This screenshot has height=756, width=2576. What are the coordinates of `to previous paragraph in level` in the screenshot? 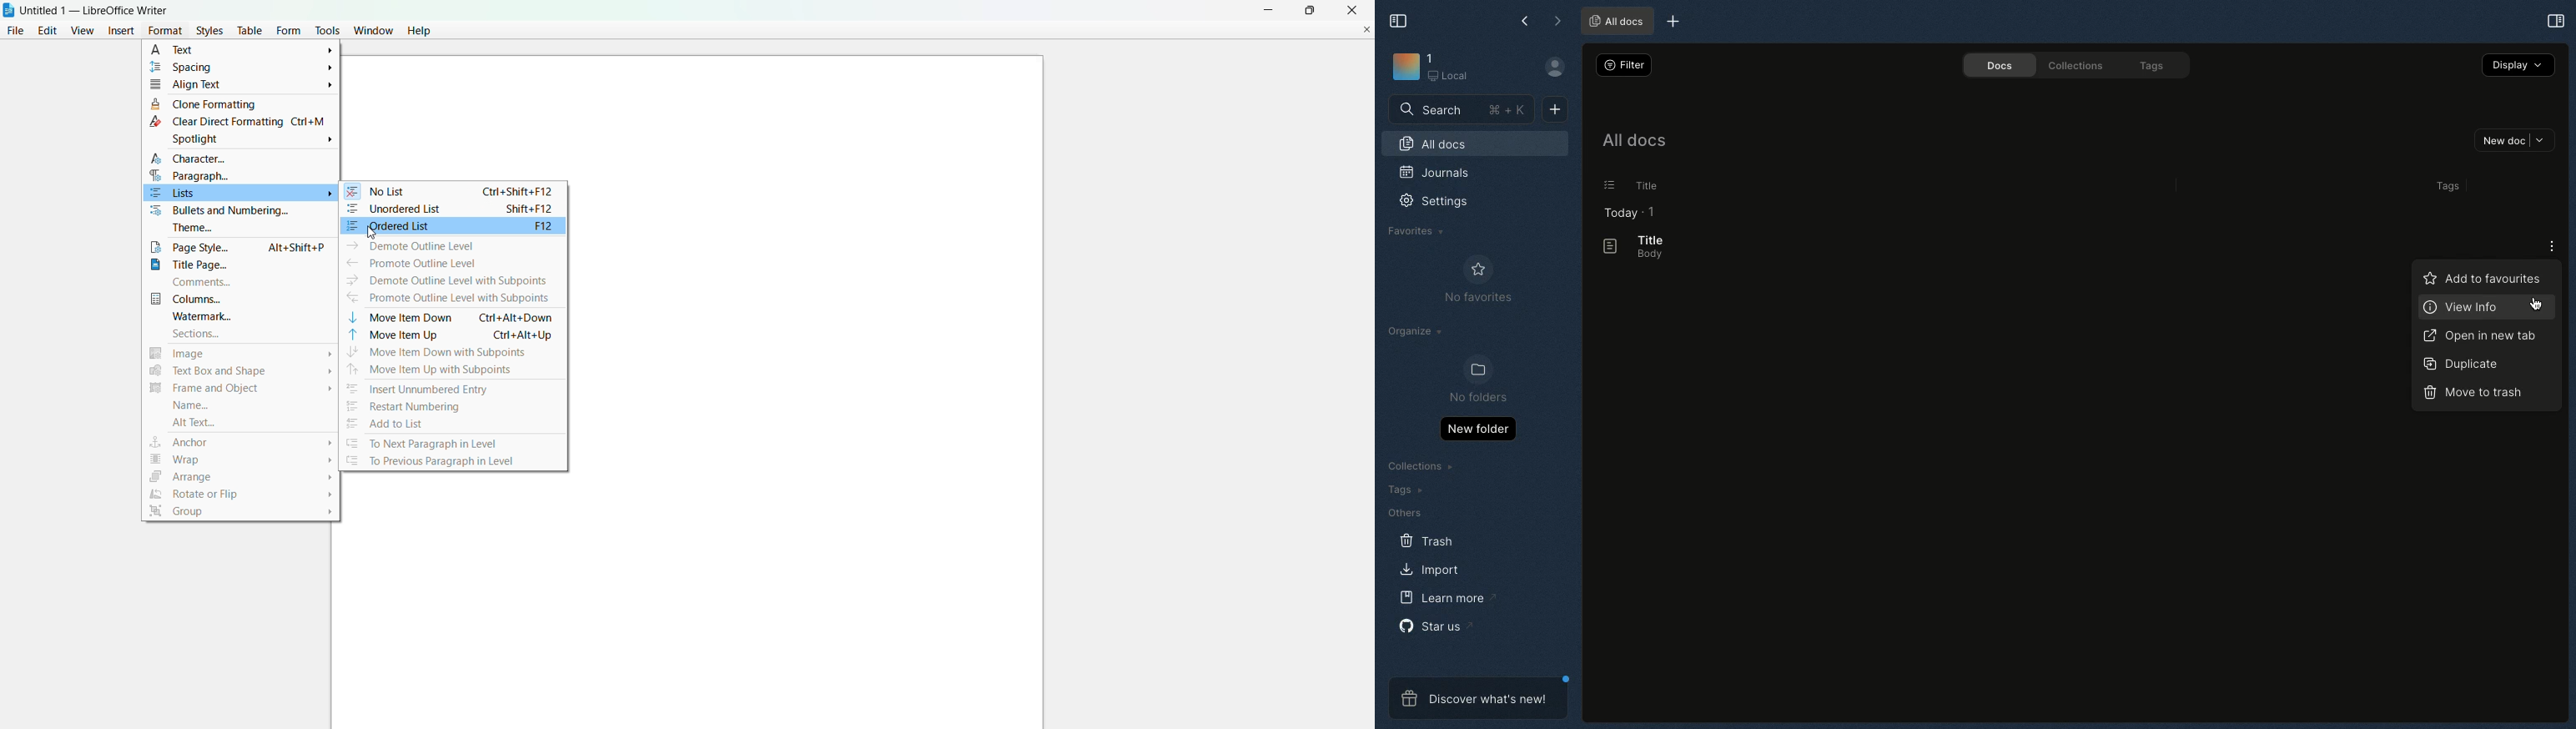 It's located at (433, 461).